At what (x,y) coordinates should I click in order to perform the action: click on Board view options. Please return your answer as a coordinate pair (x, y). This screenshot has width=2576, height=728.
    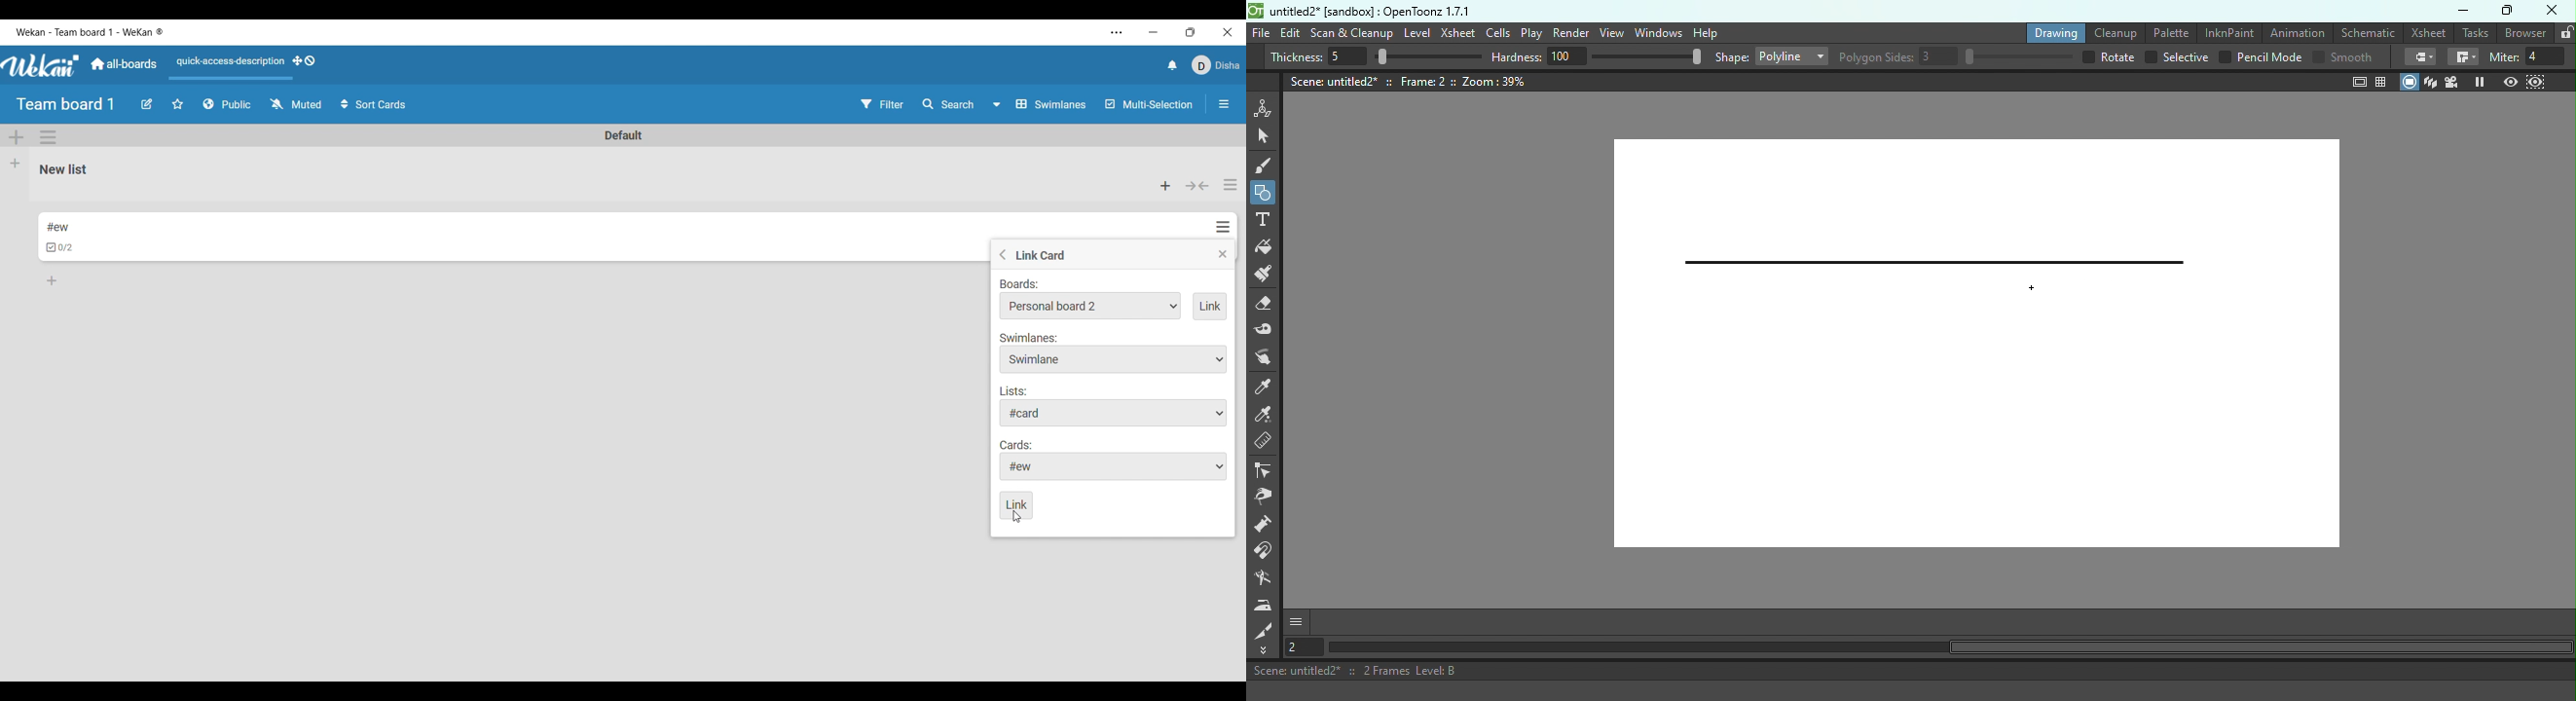
    Looking at the image, I should click on (1039, 104).